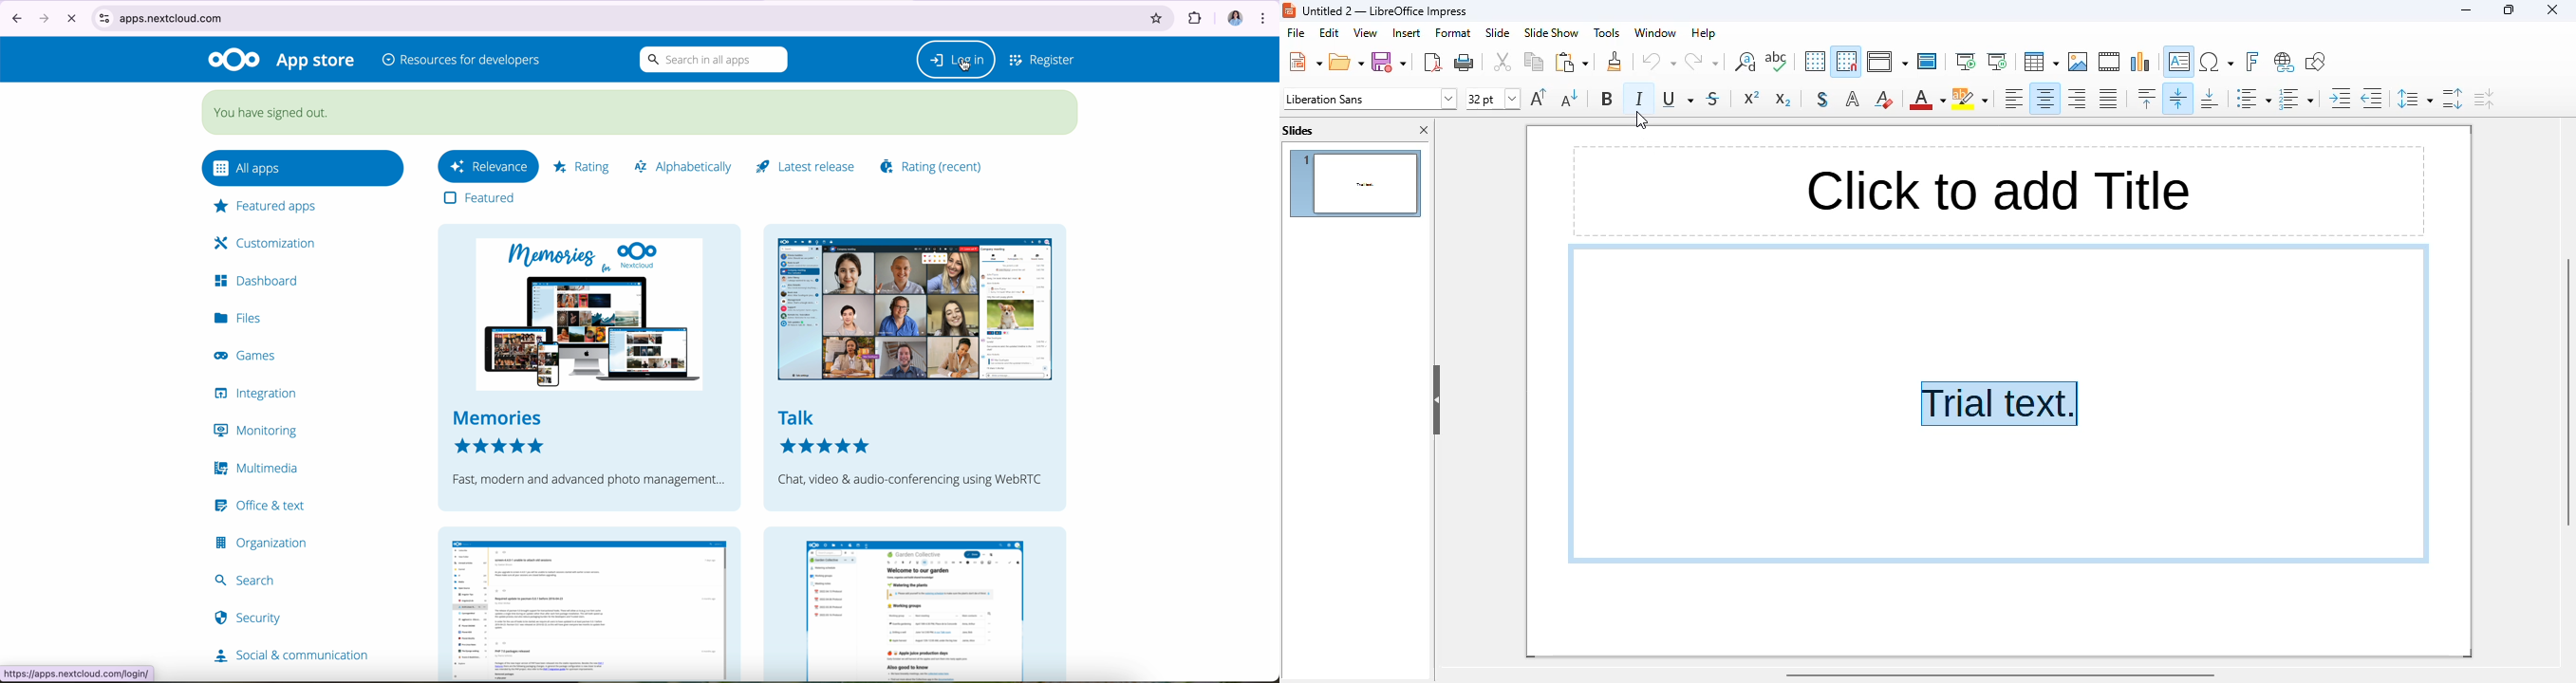 The width and height of the screenshot is (2576, 700). Describe the element at coordinates (1642, 119) in the screenshot. I see `cursor` at that location.